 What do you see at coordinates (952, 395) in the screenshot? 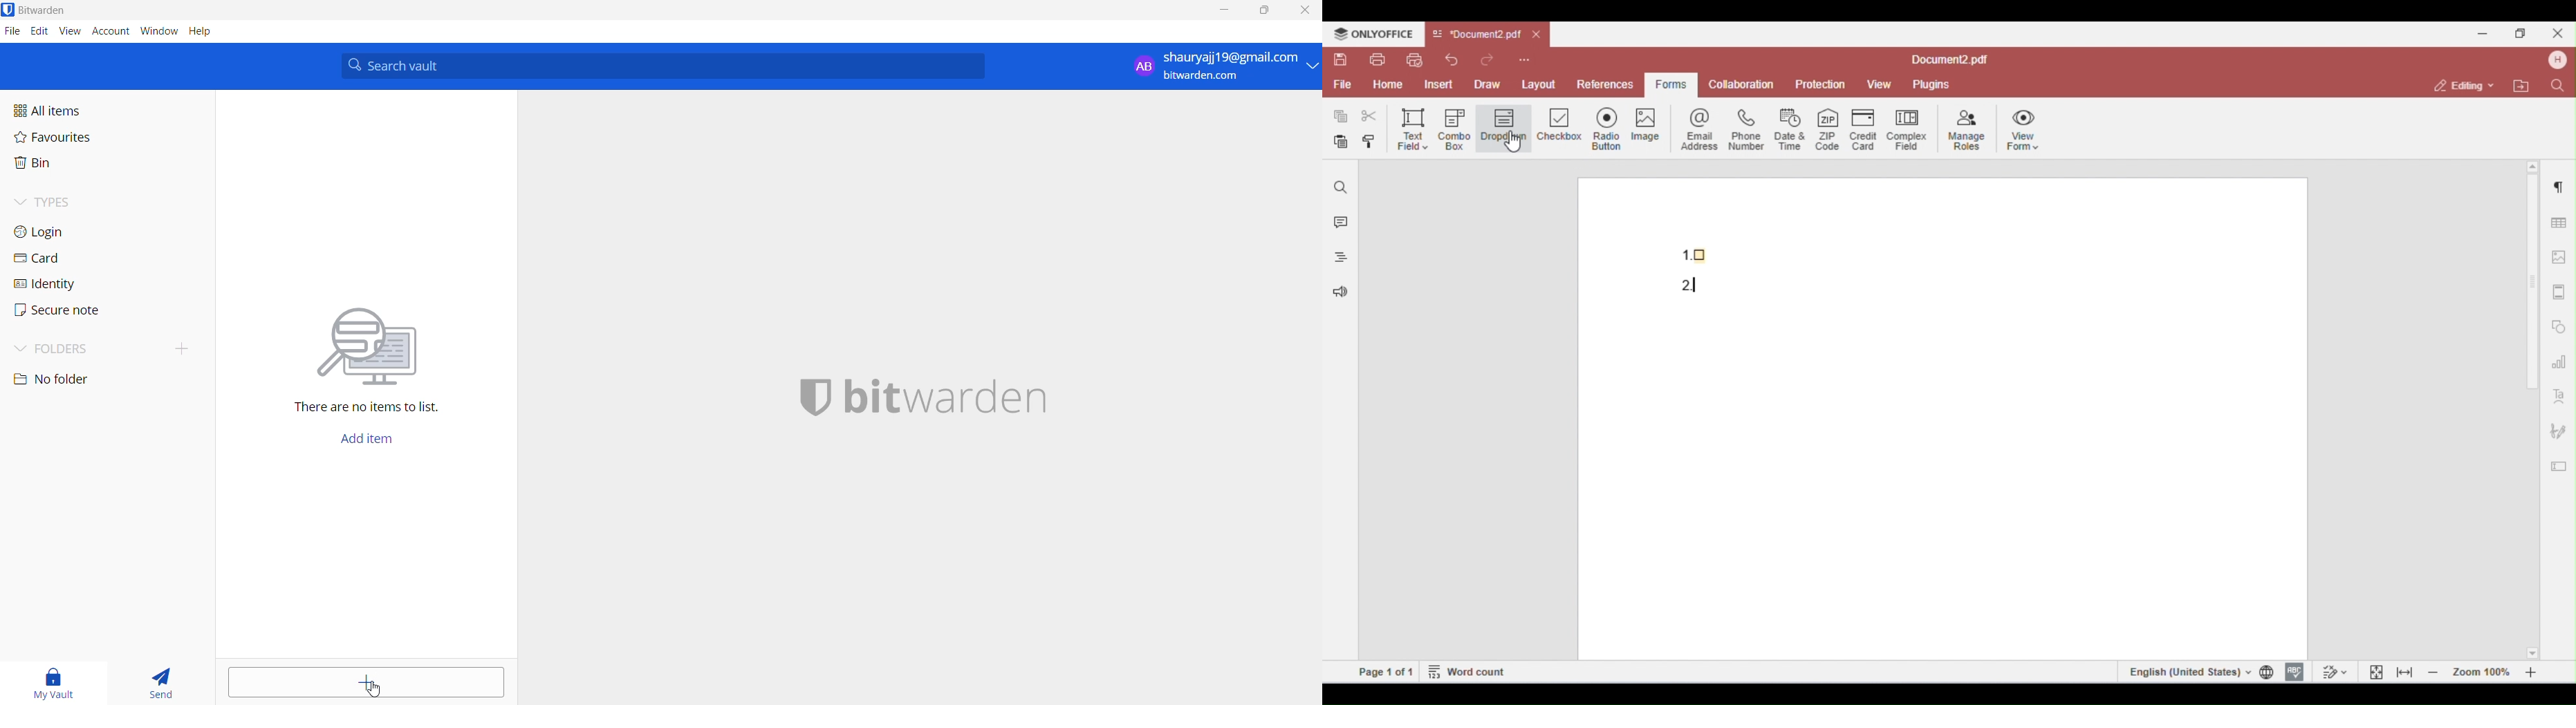
I see `Bitwarden` at bounding box center [952, 395].